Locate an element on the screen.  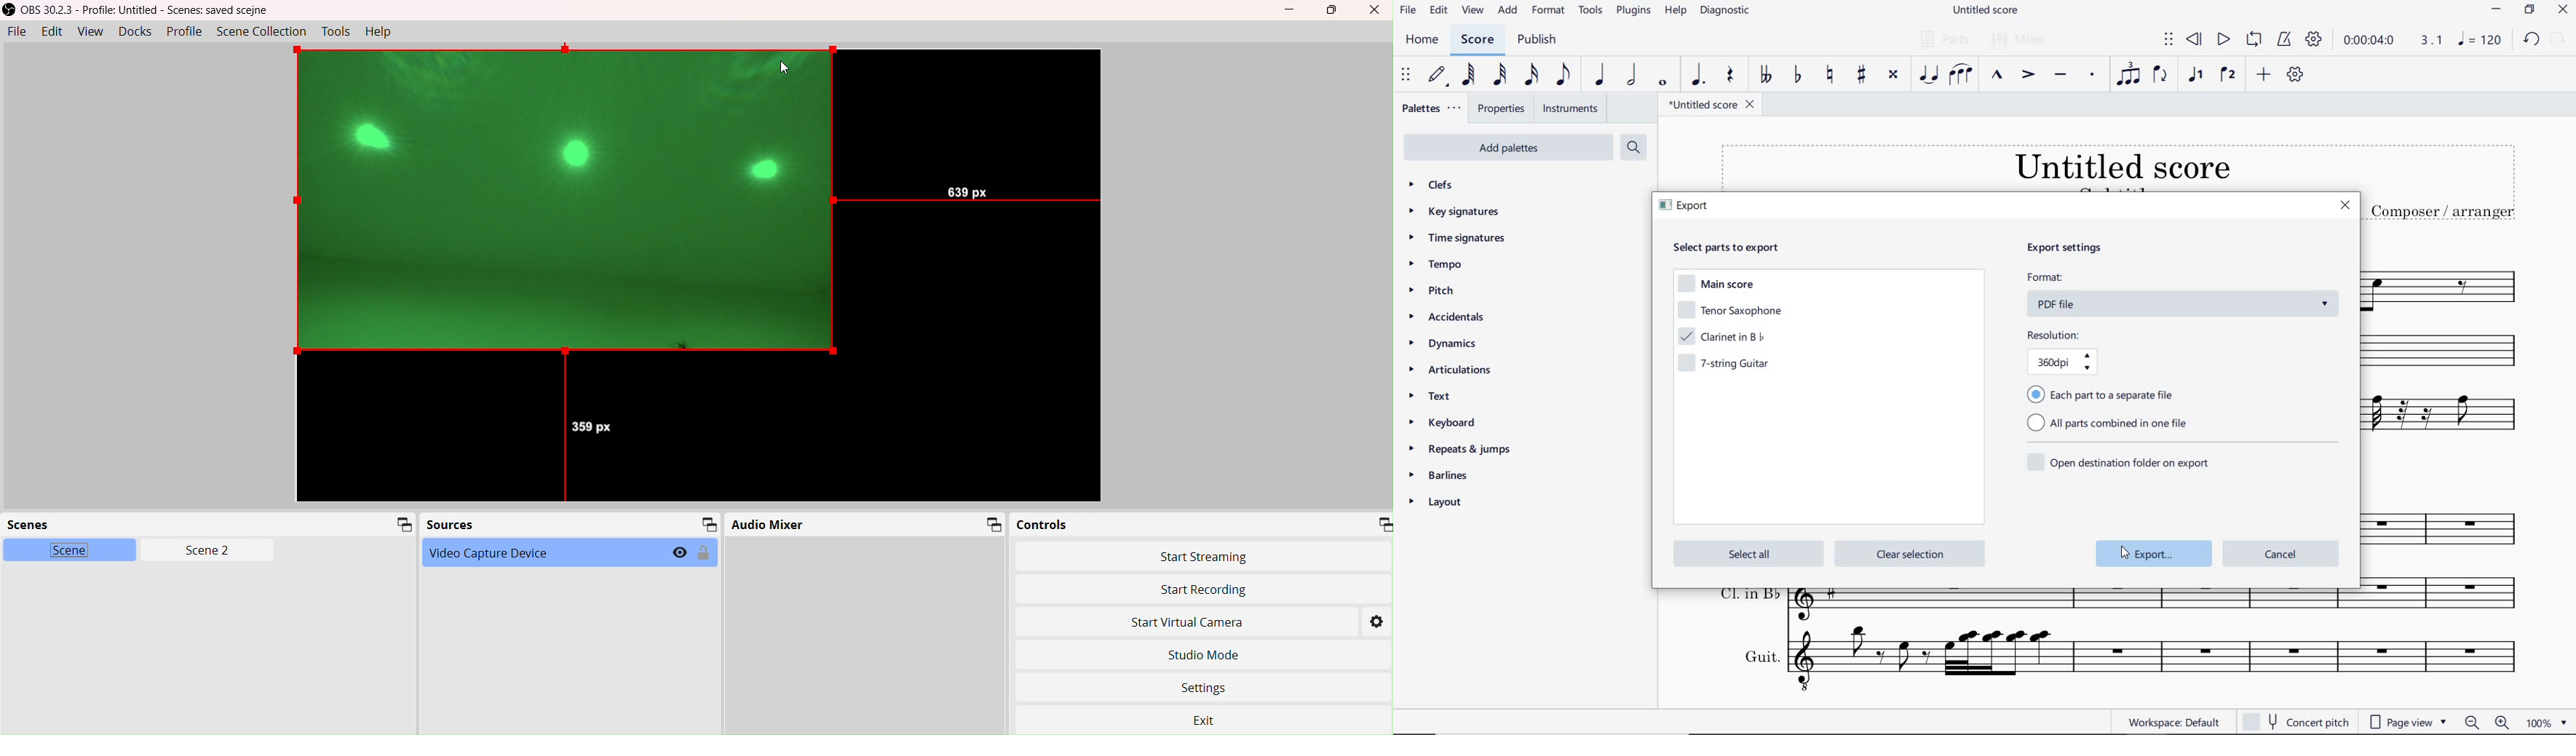
Close is located at coordinates (1374, 9).